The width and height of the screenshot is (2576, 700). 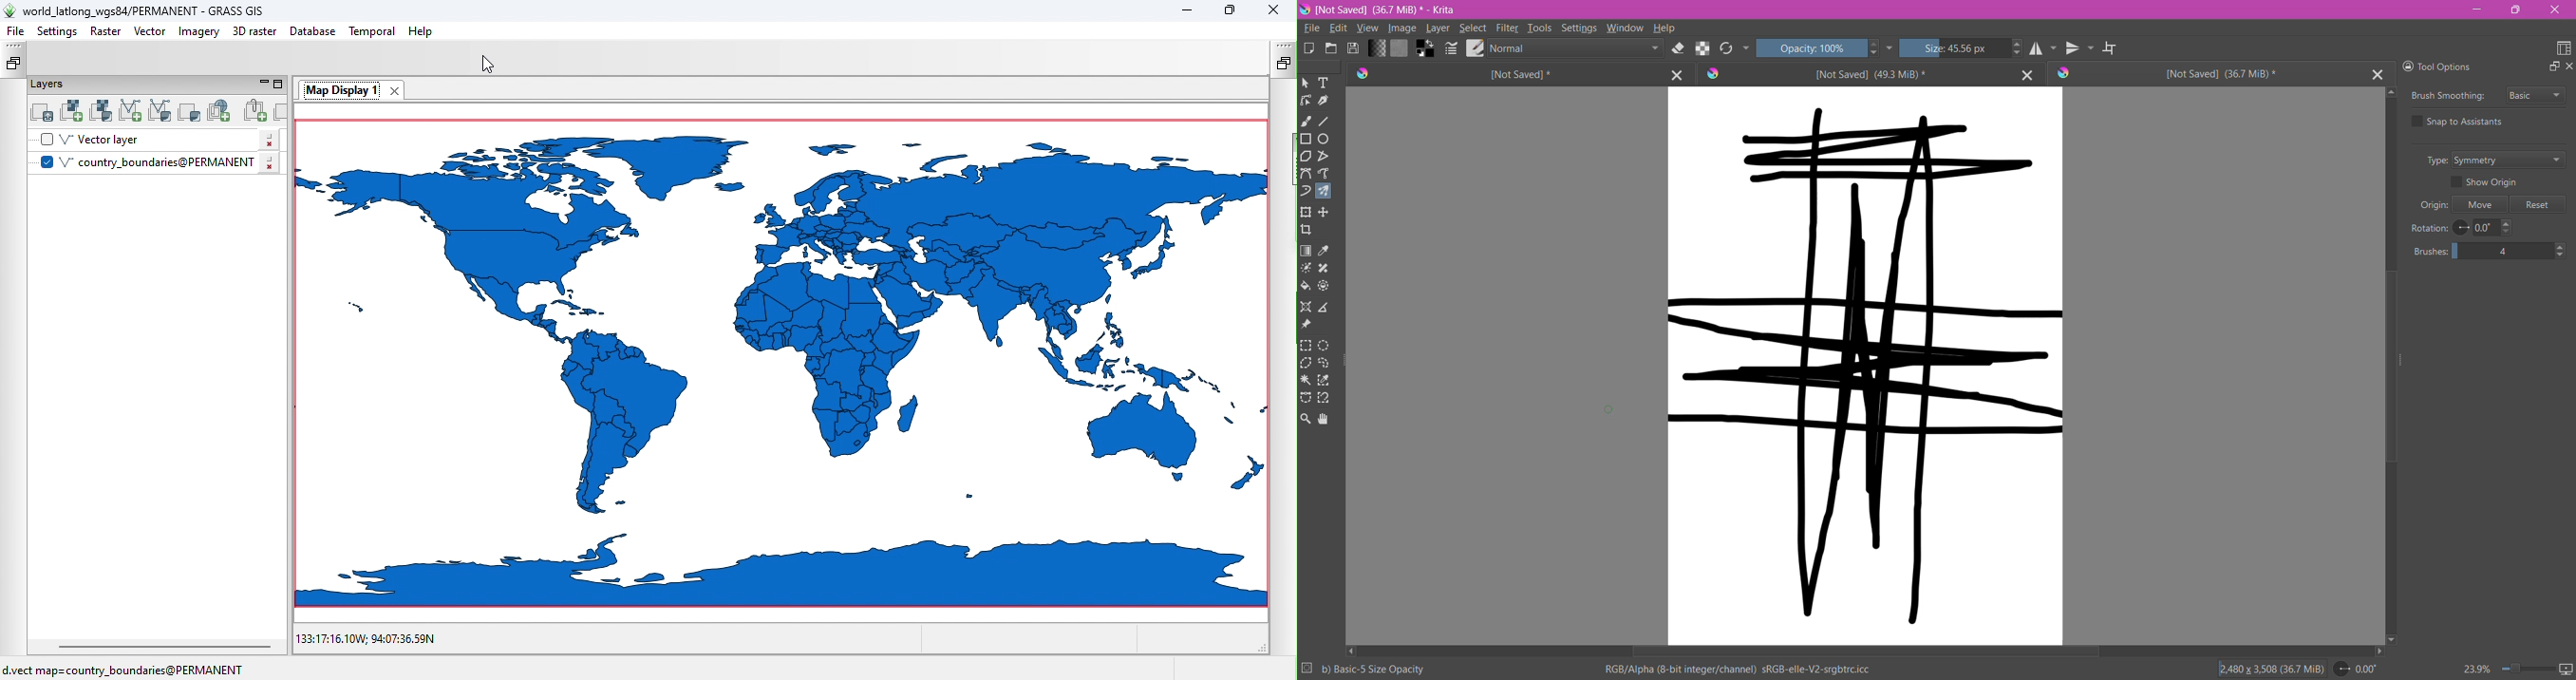 I want to click on Open and existing Document, so click(x=1331, y=48).